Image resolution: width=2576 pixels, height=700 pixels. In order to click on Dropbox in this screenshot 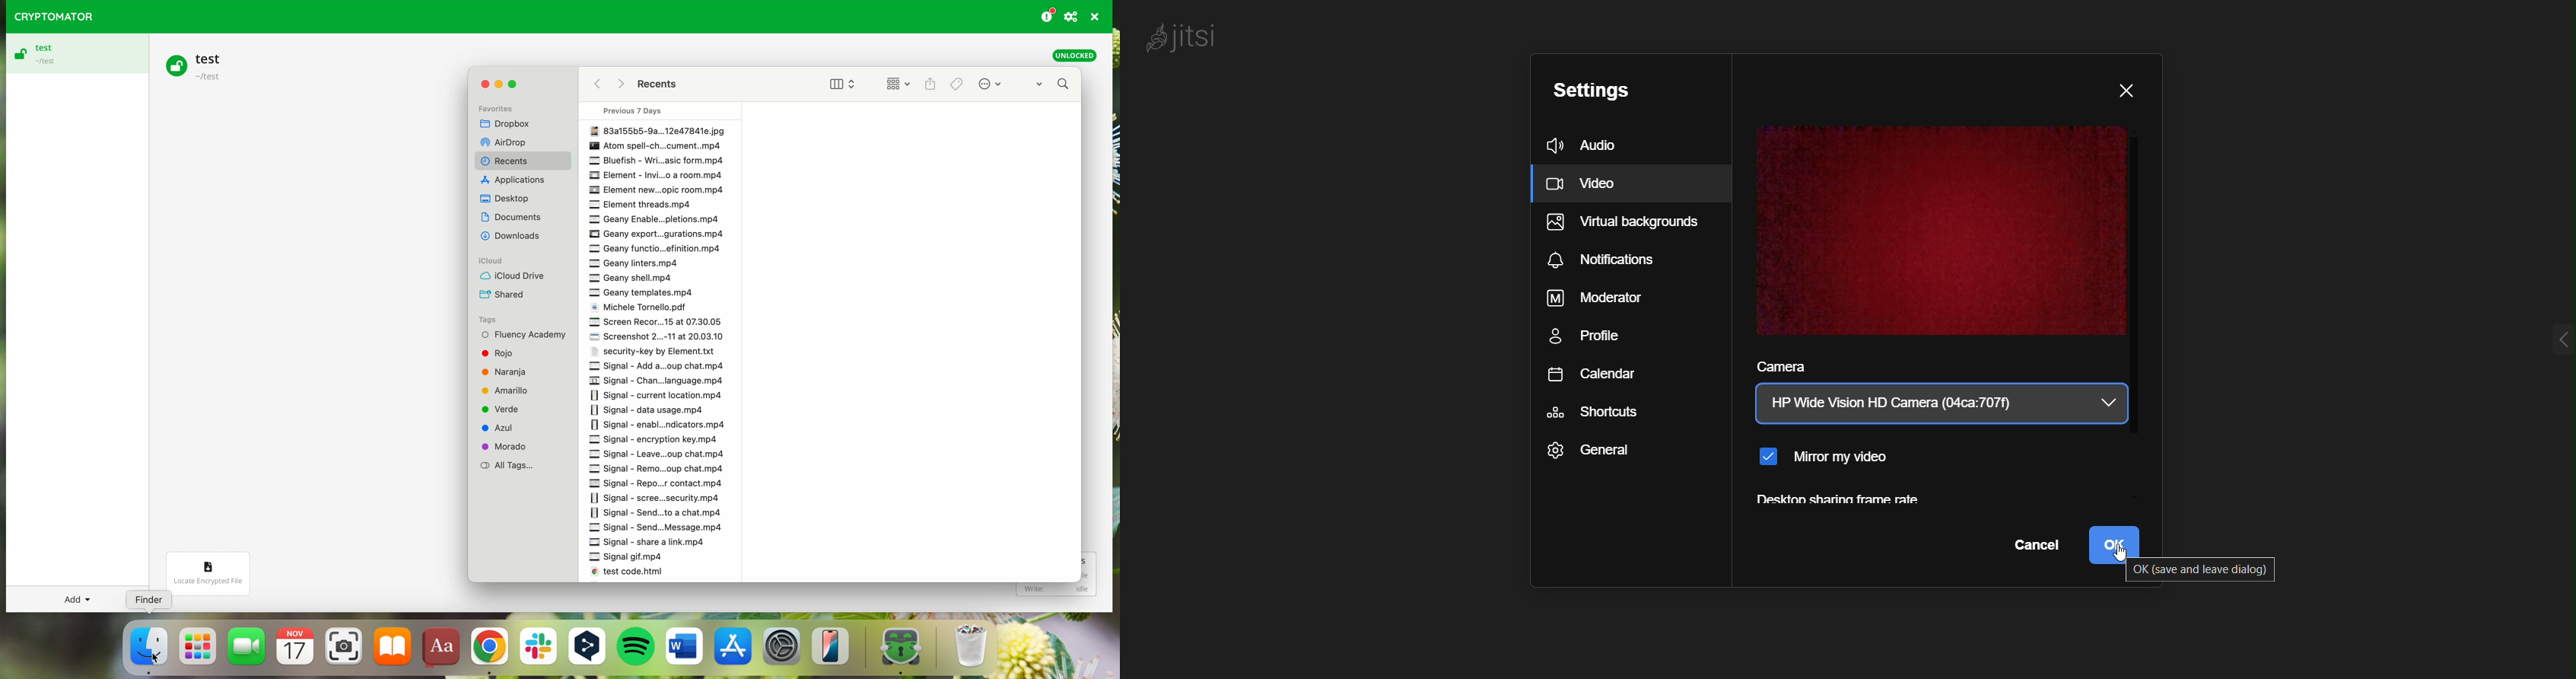, I will do `click(511, 123)`.